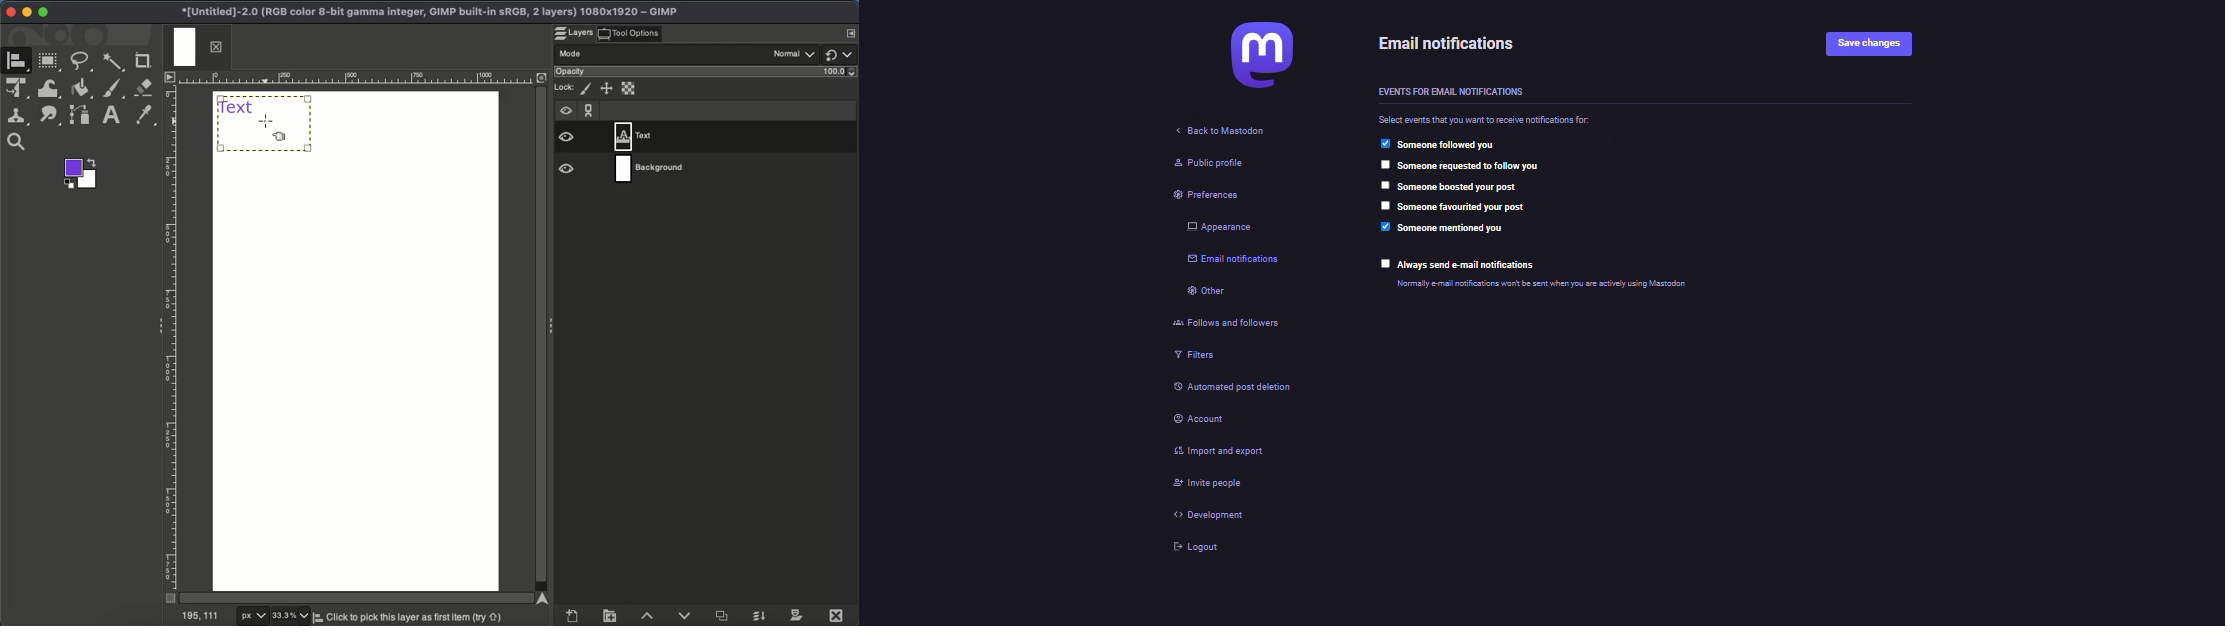 This screenshot has width=2240, height=644. What do you see at coordinates (1196, 515) in the screenshot?
I see `development` at bounding box center [1196, 515].